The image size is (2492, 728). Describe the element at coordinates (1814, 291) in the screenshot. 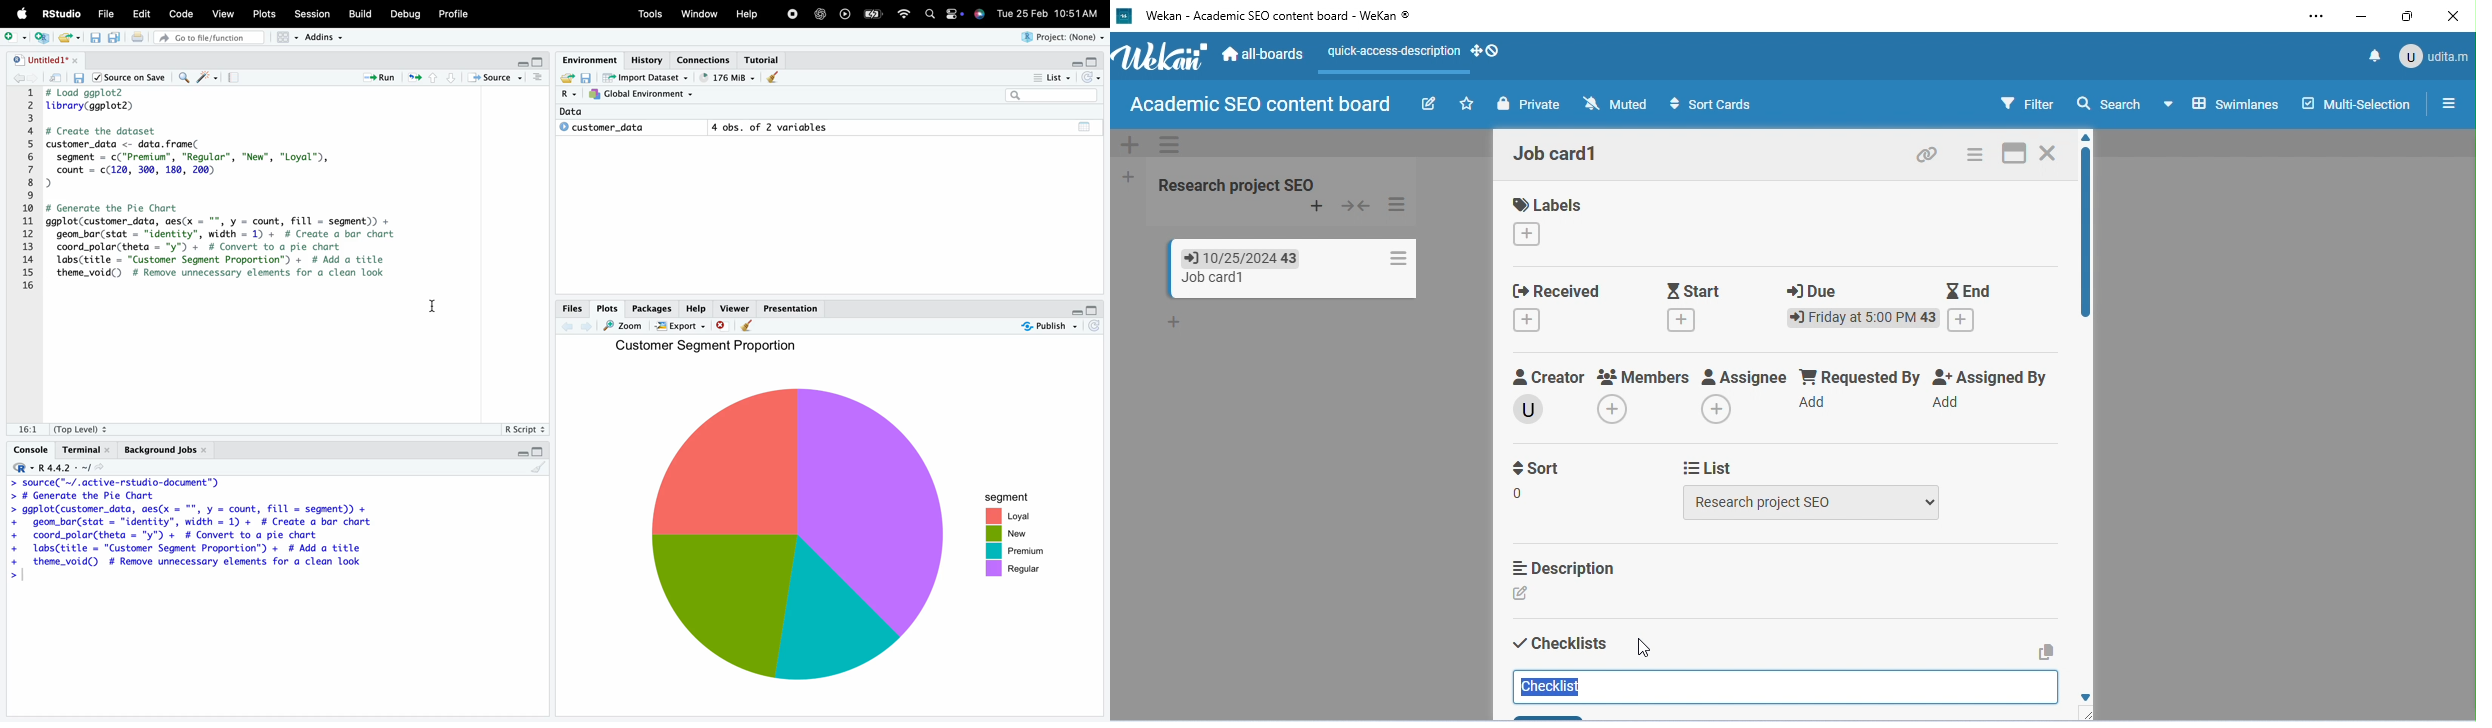

I see `due` at that location.